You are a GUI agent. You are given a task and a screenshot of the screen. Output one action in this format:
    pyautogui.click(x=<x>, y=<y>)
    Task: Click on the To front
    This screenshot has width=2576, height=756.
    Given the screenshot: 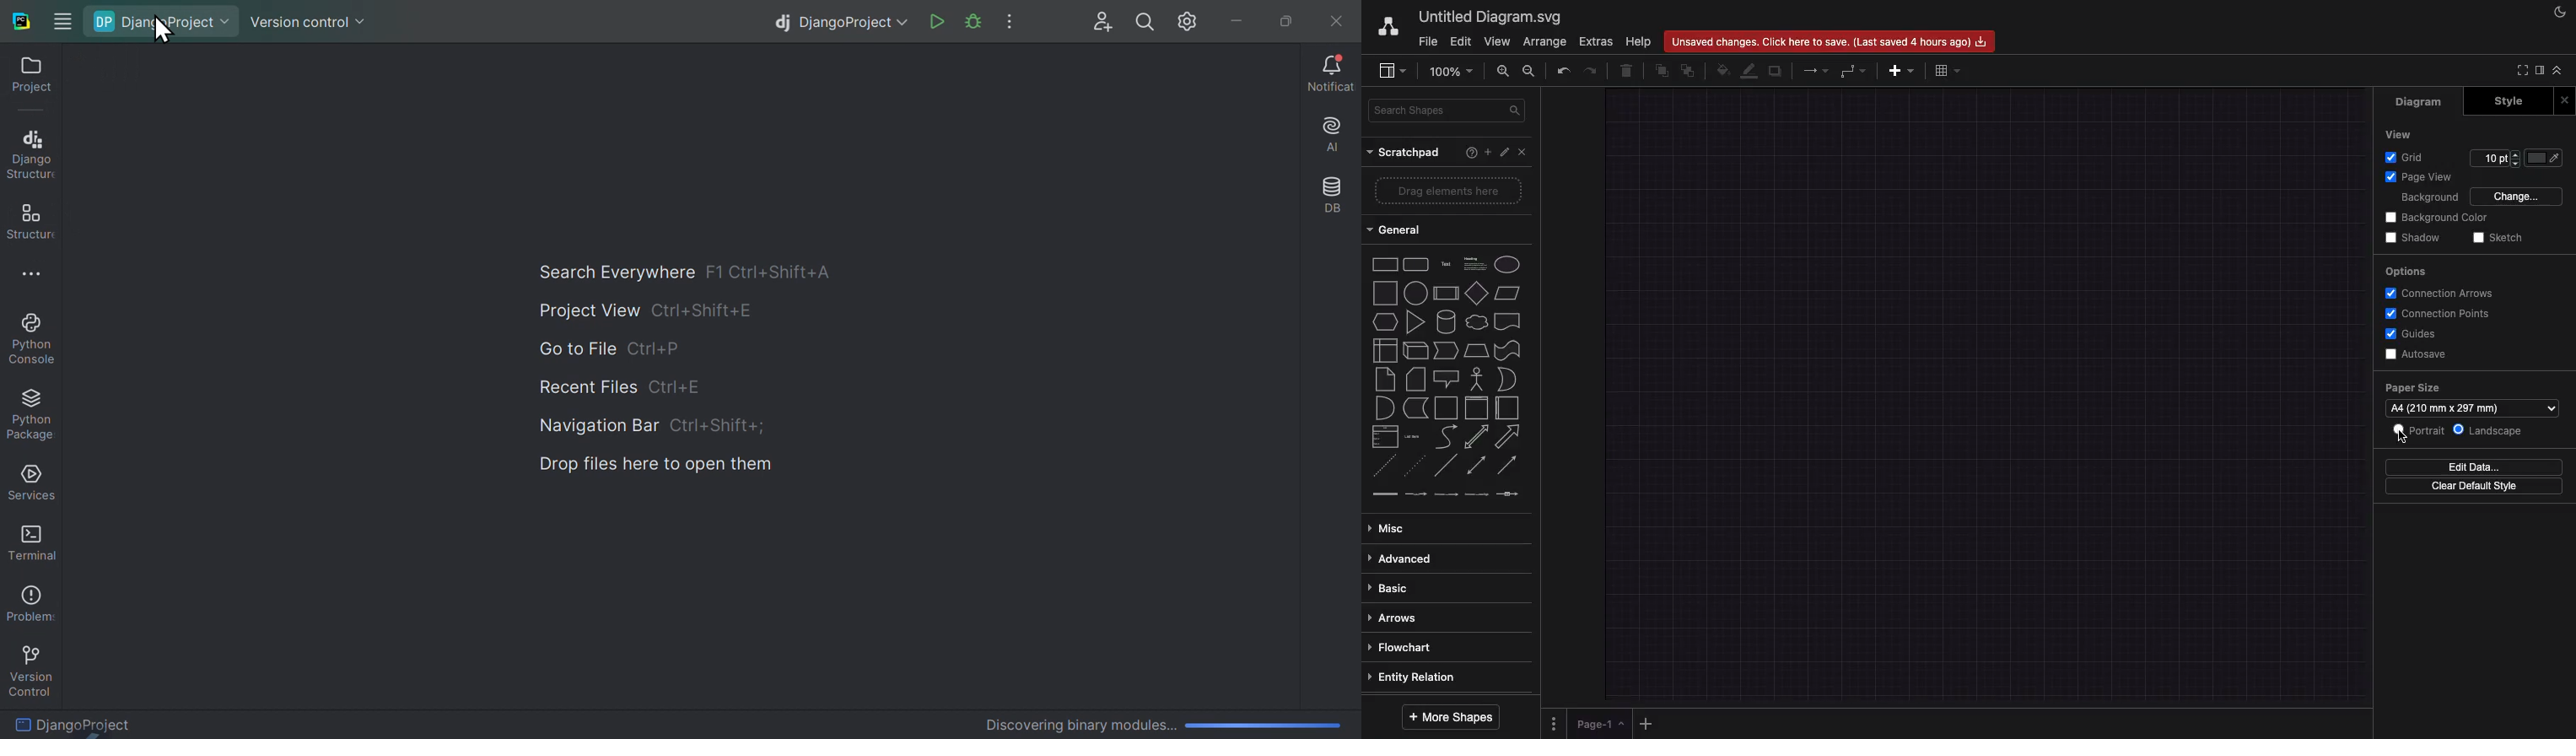 What is the action you would take?
    pyautogui.click(x=1661, y=73)
    